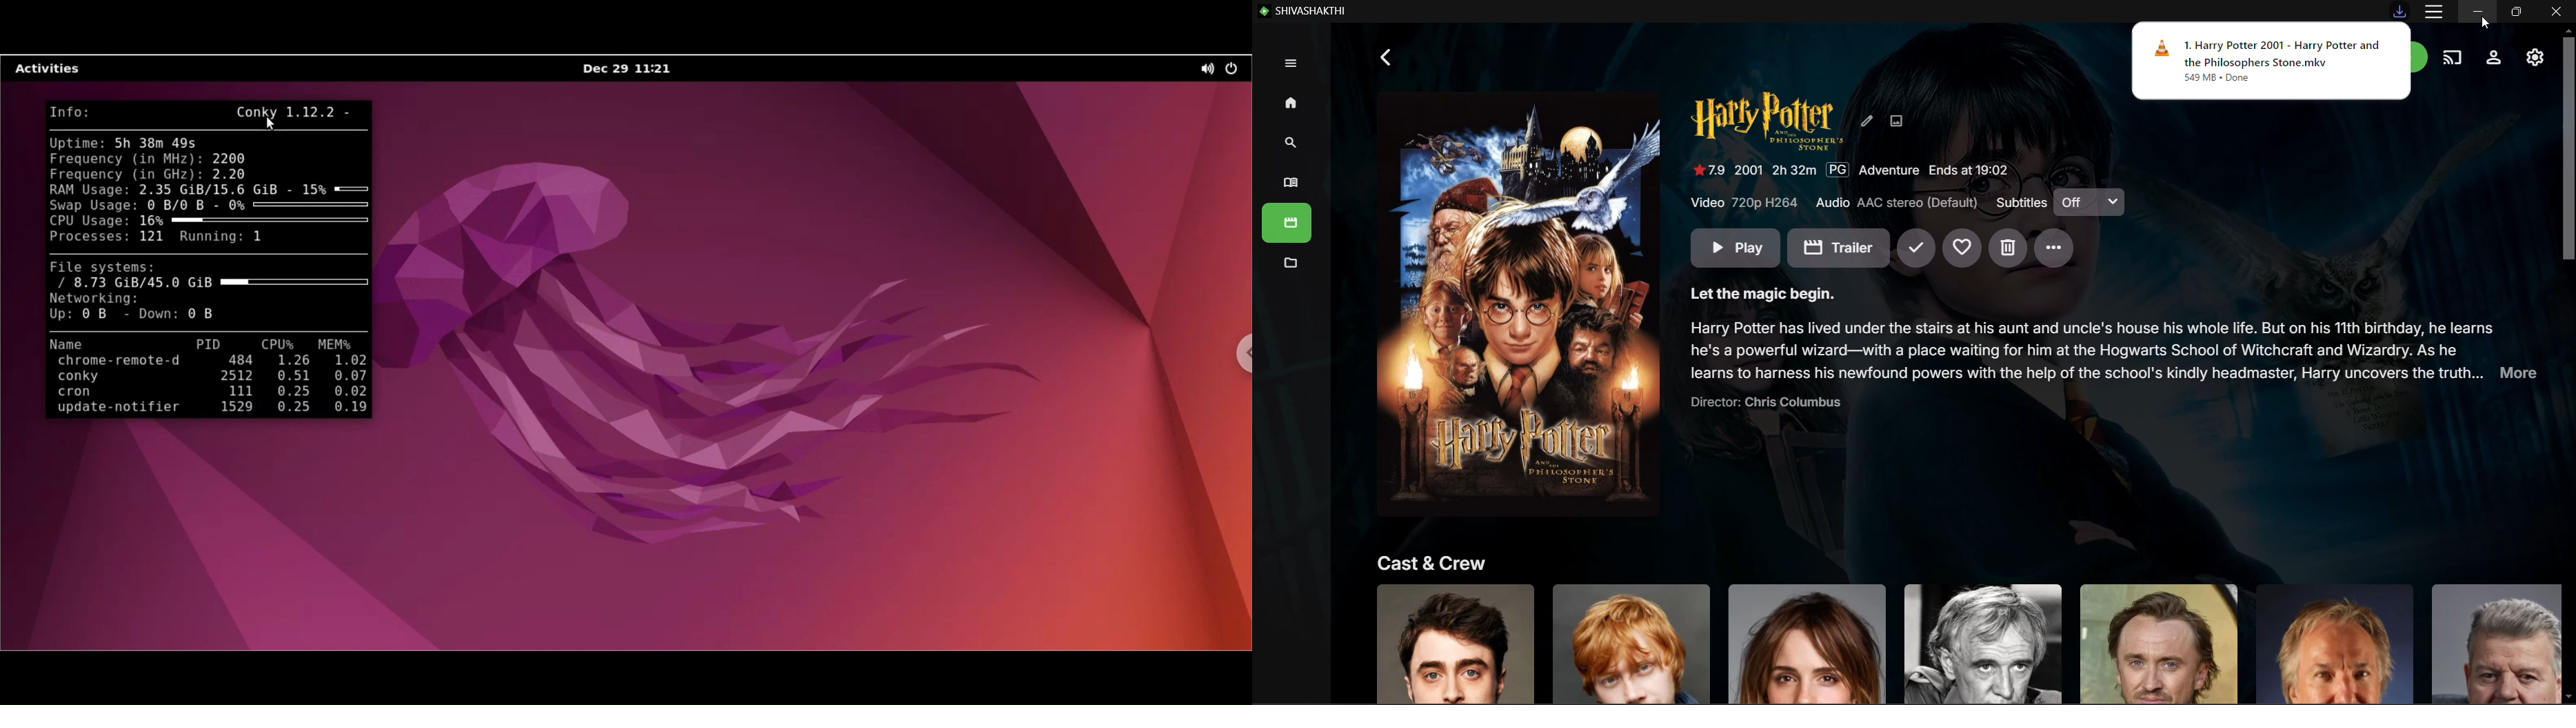 The width and height of the screenshot is (2576, 728). Describe the element at coordinates (289, 392) in the screenshot. I see `0.25` at that location.